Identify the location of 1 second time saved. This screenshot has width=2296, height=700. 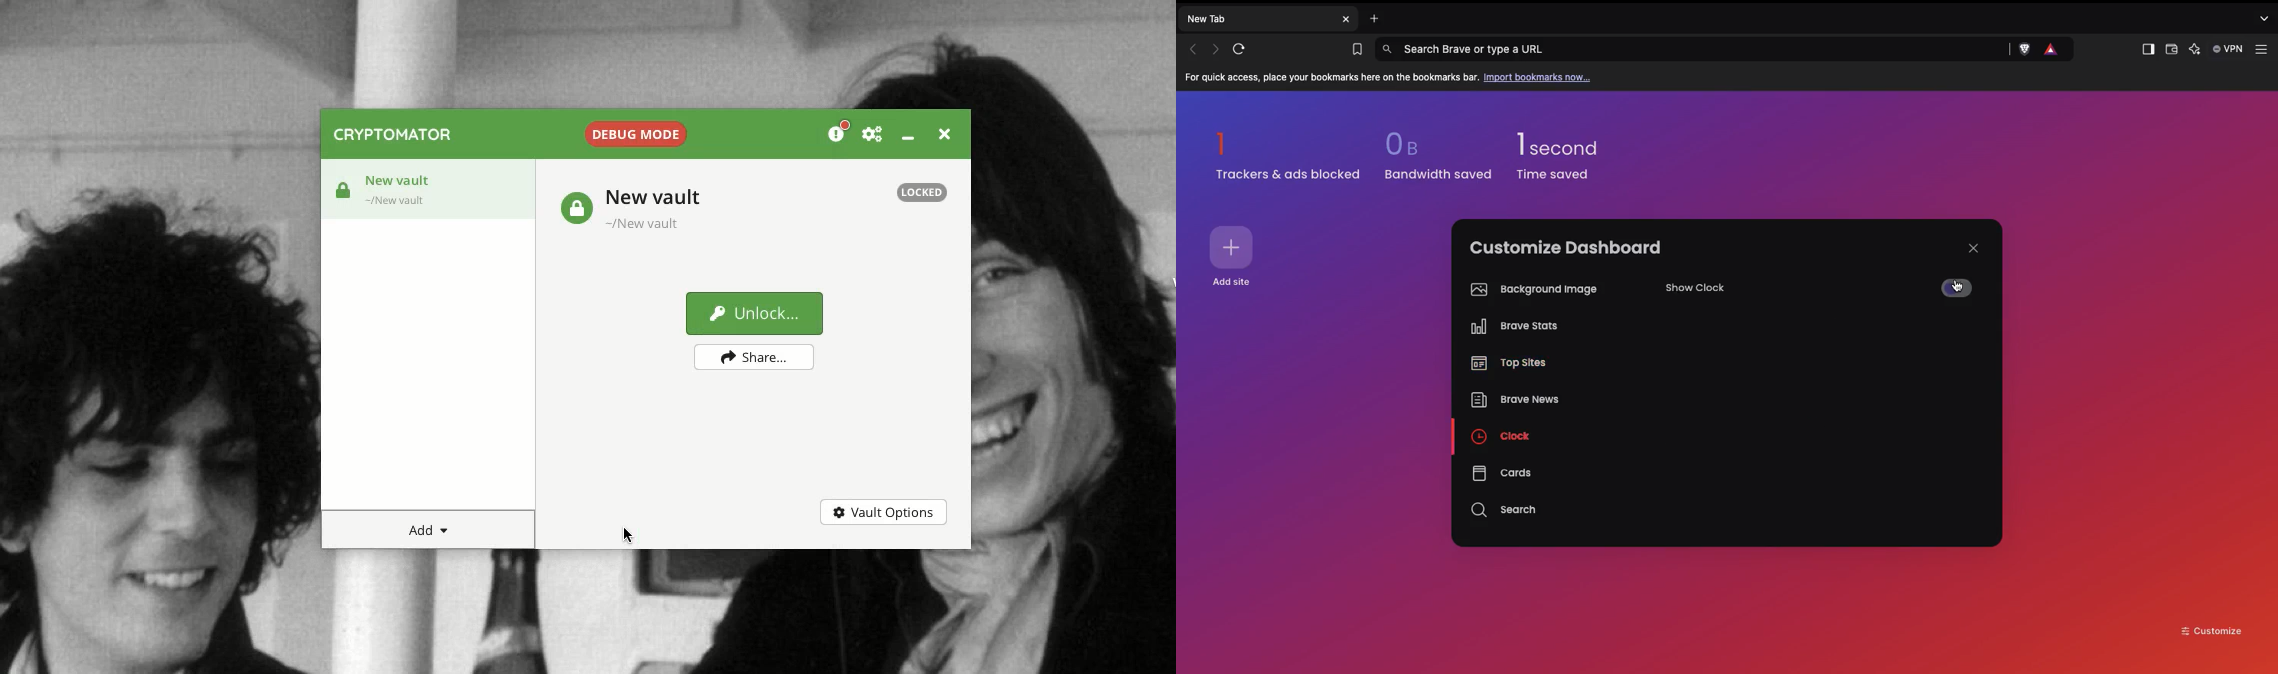
(1567, 149).